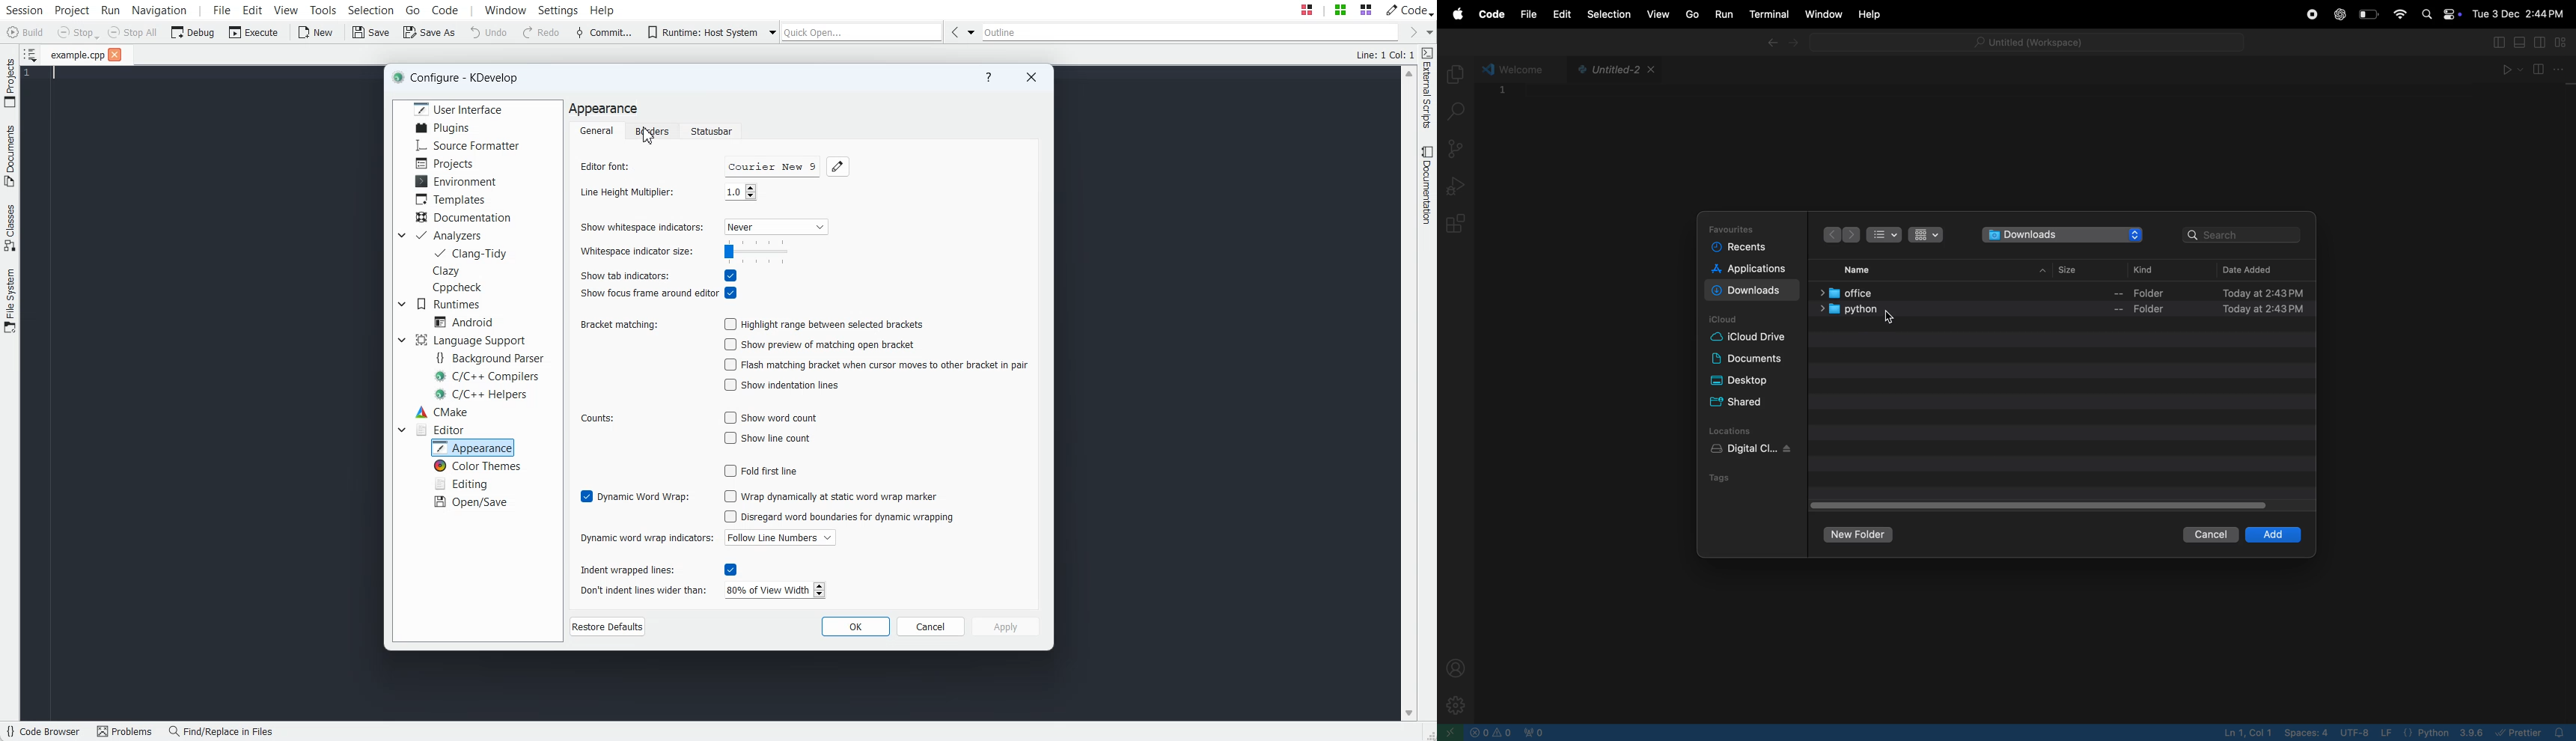 The image size is (2576, 756). What do you see at coordinates (452, 198) in the screenshot?
I see `Templates` at bounding box center [452, 198].